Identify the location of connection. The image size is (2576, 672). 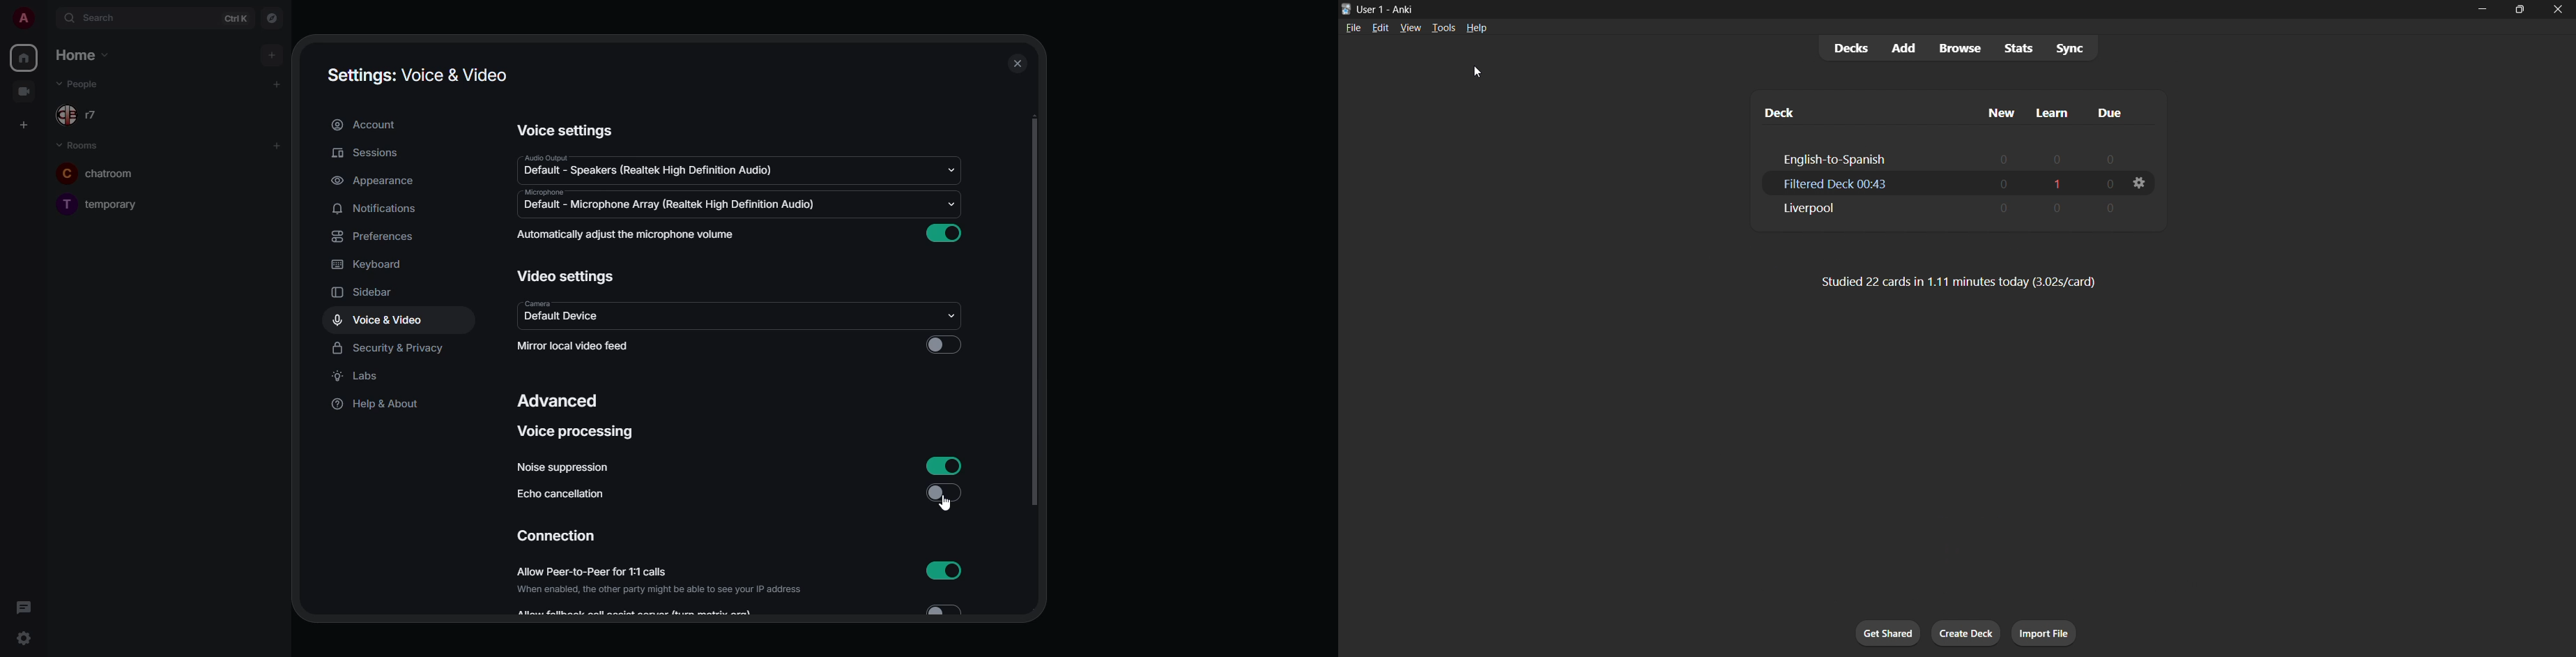
(556, 537).